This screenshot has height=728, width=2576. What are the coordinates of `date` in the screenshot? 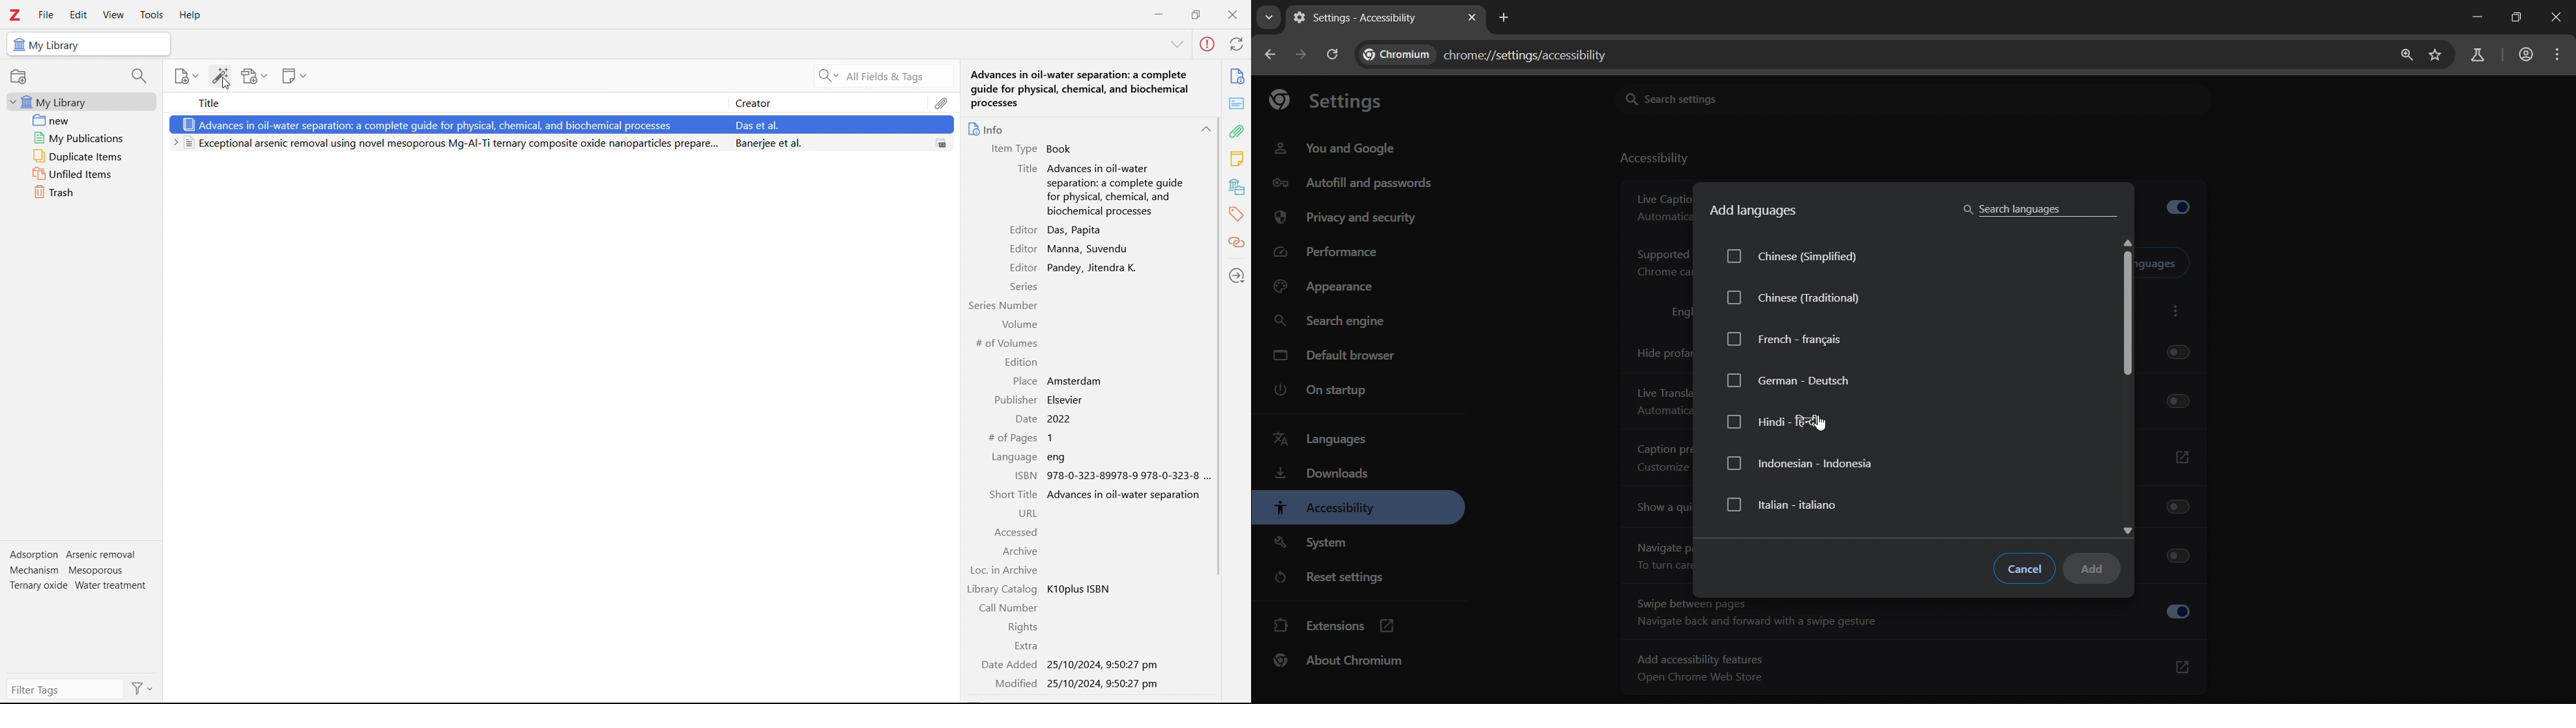 It's located at (1024, 419).